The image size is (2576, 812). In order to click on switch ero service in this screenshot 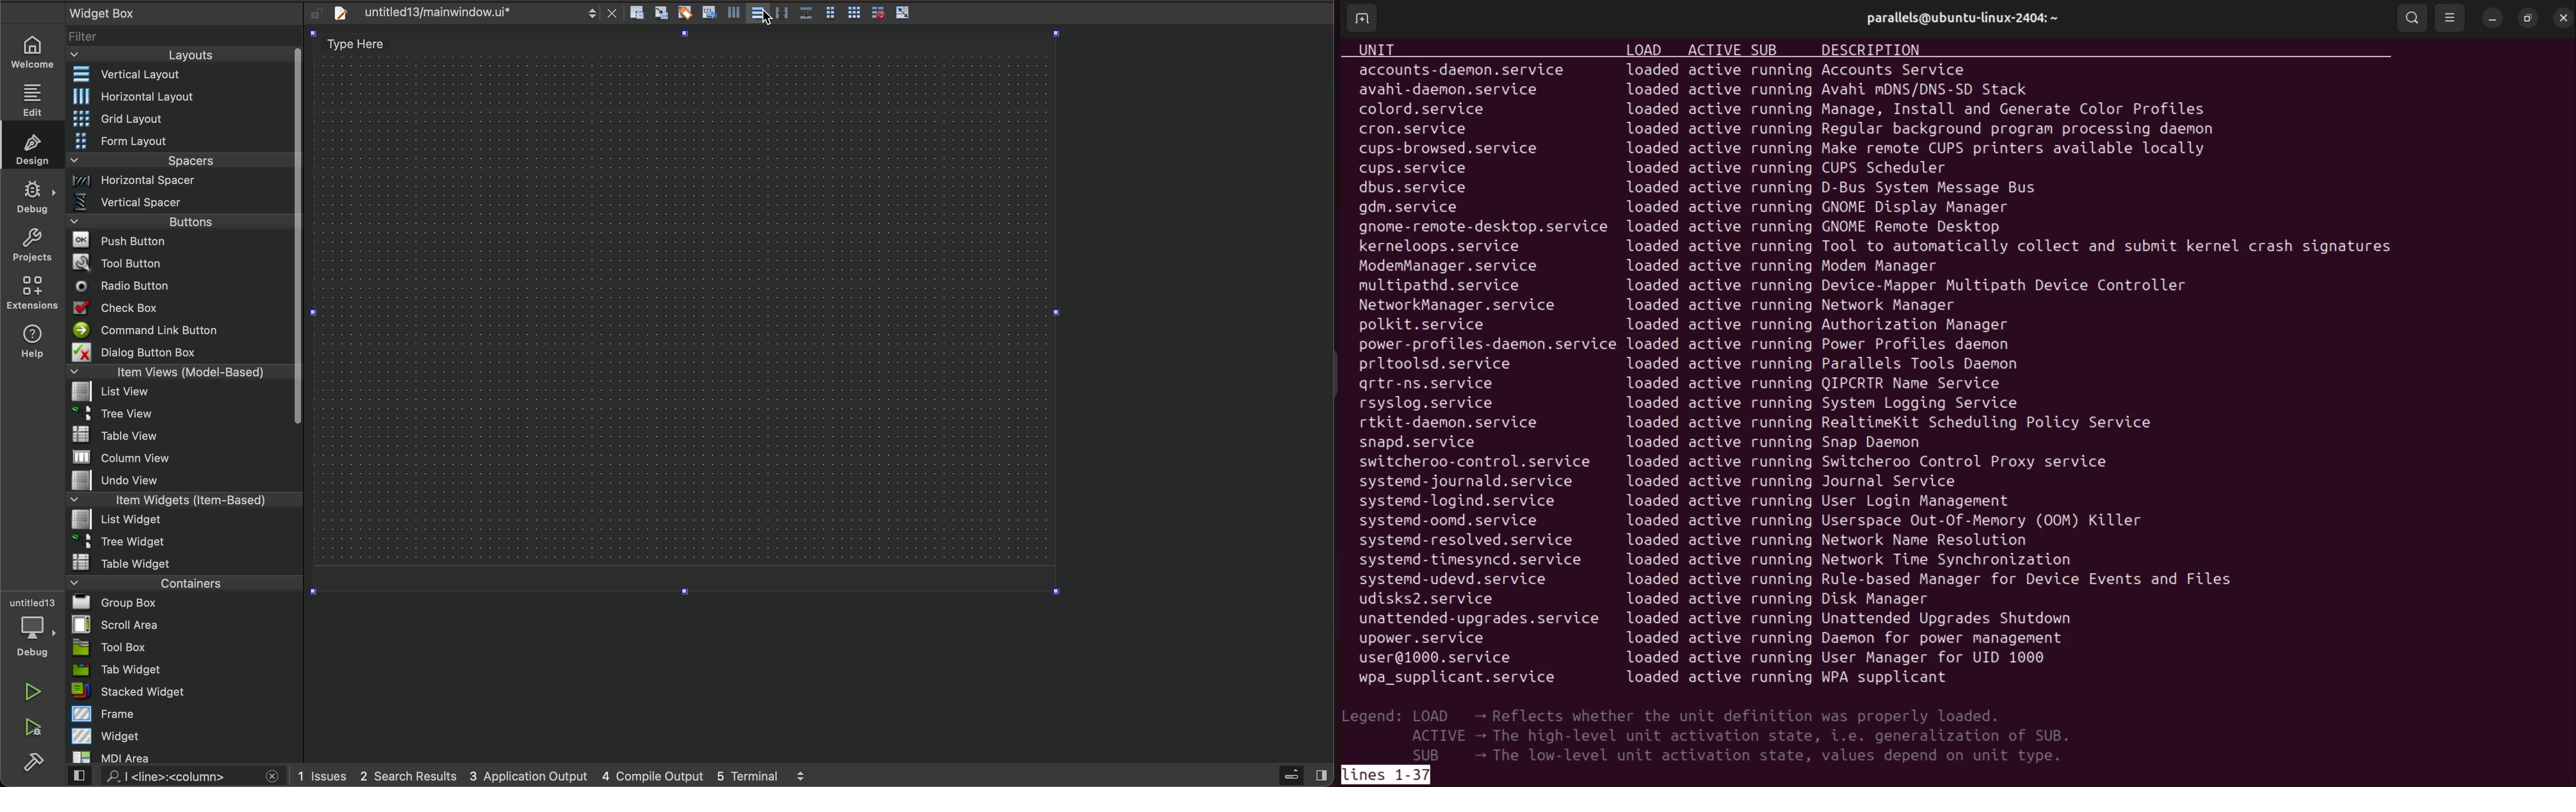, I will do `click(1478, 462)`.